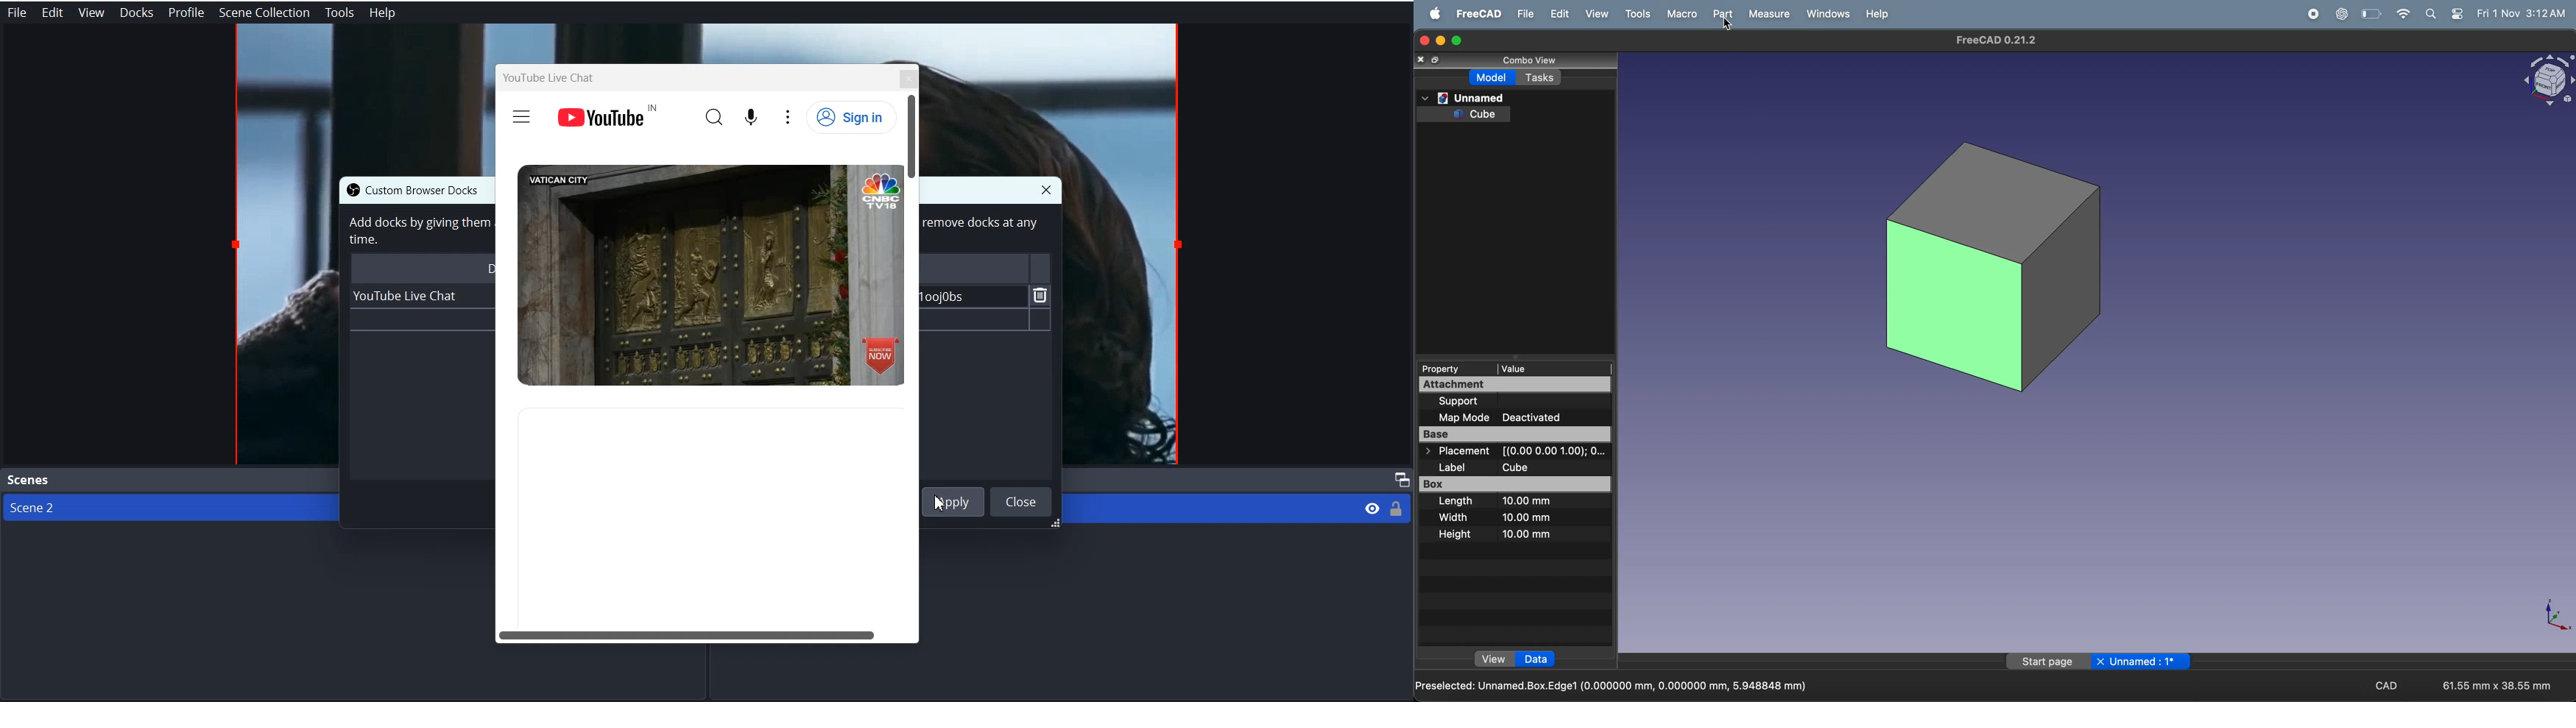 This screenshot has width=2576, height=728. What do you see at coordinates (1502, 534) in the screenshot?
I see `Height      10.00 mm` at bounding box center [1502, 534].